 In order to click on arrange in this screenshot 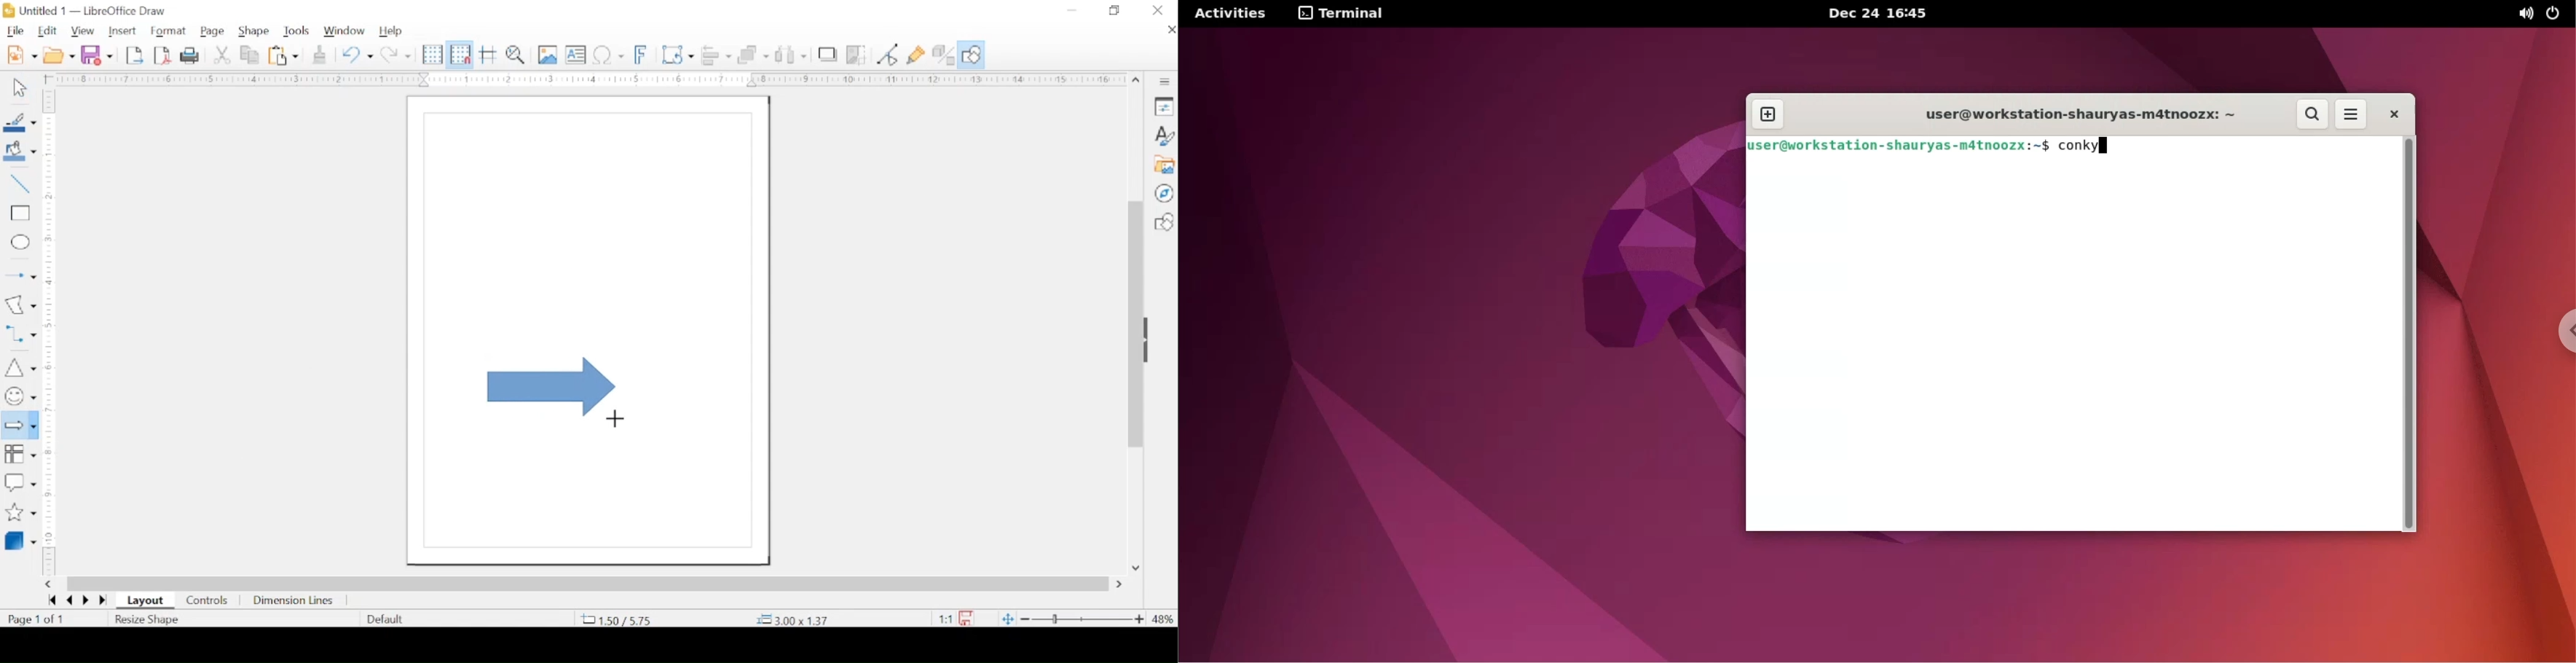, I will do `click(755, 53)`.